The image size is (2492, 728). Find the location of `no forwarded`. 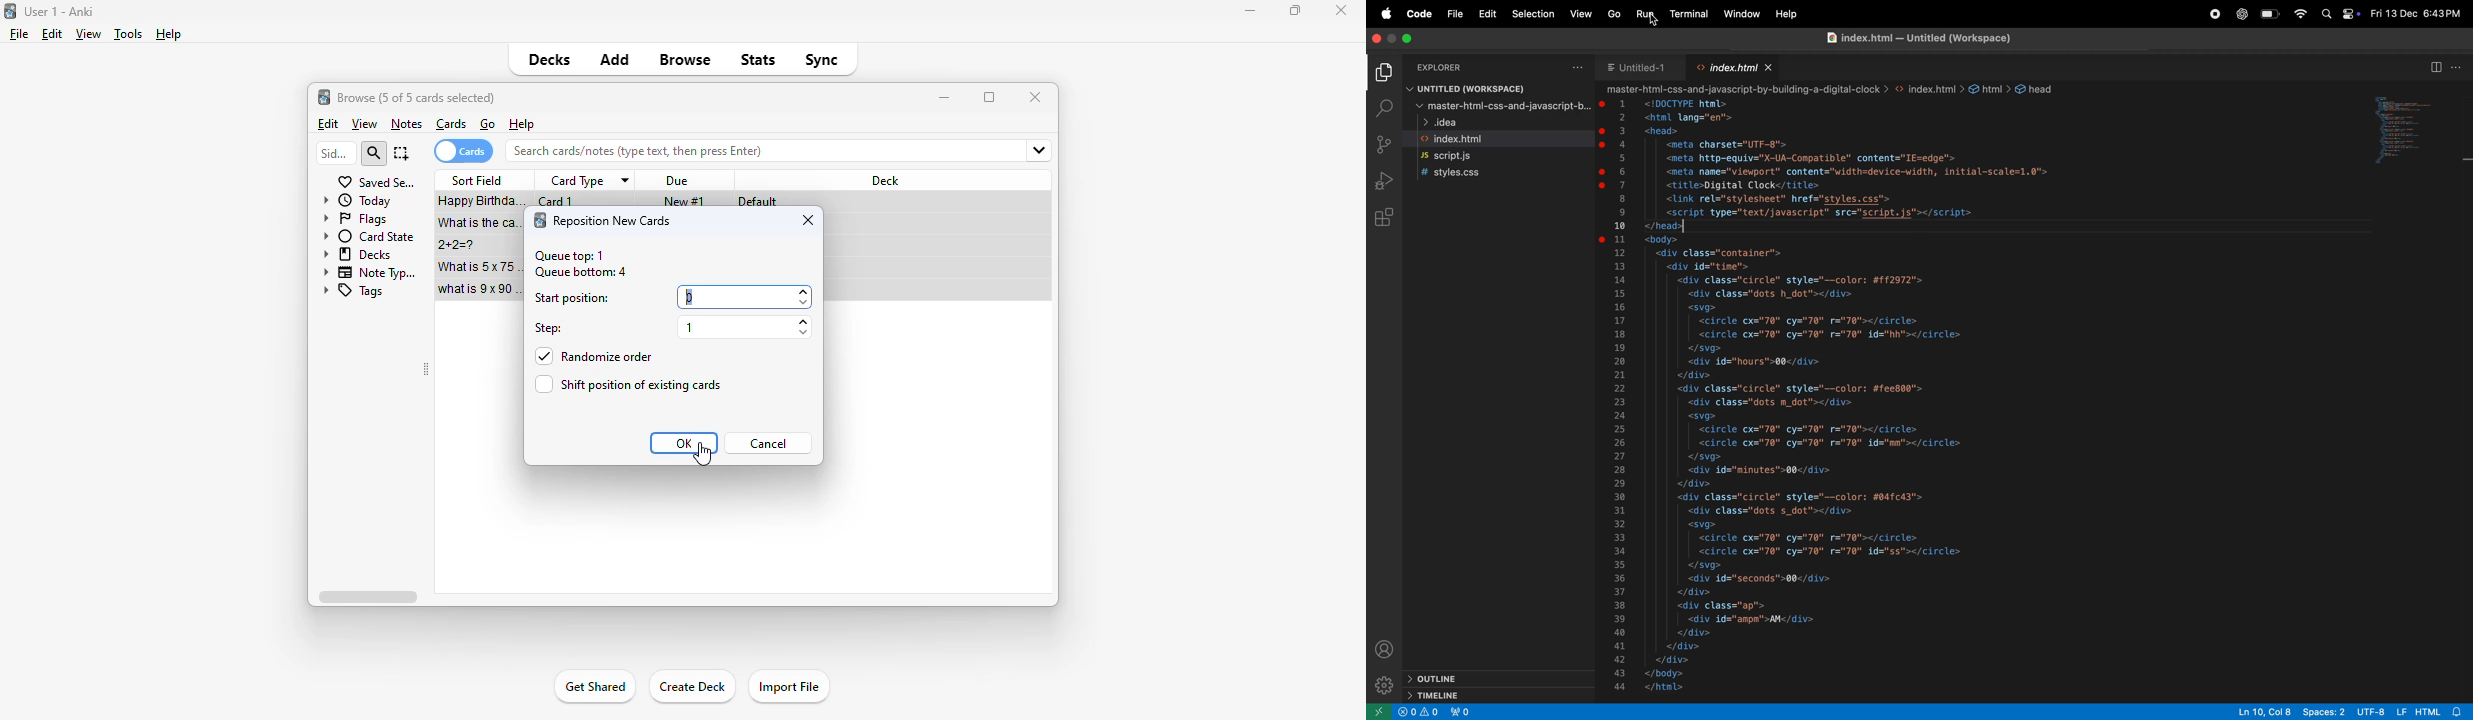

no forwarded is located at coordinates (1462, 712).